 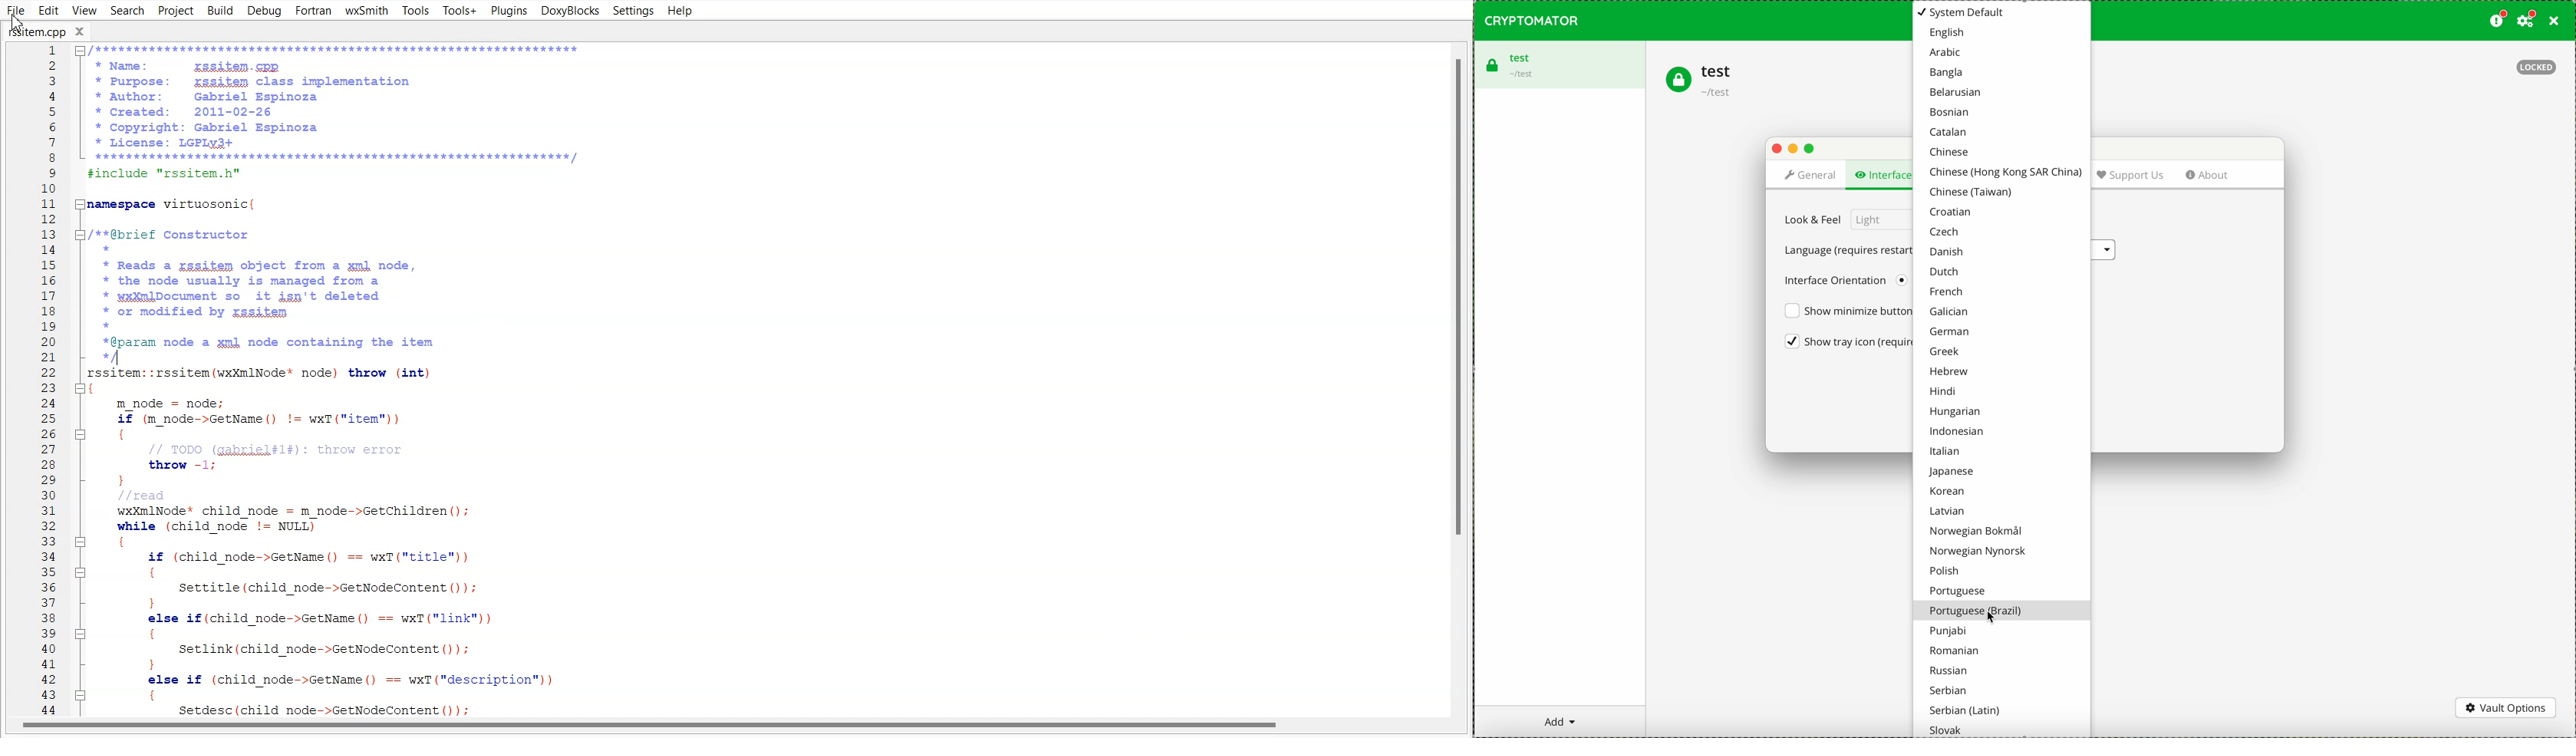 I want to click on rssitem.cpp, so click(x=45, y=31).